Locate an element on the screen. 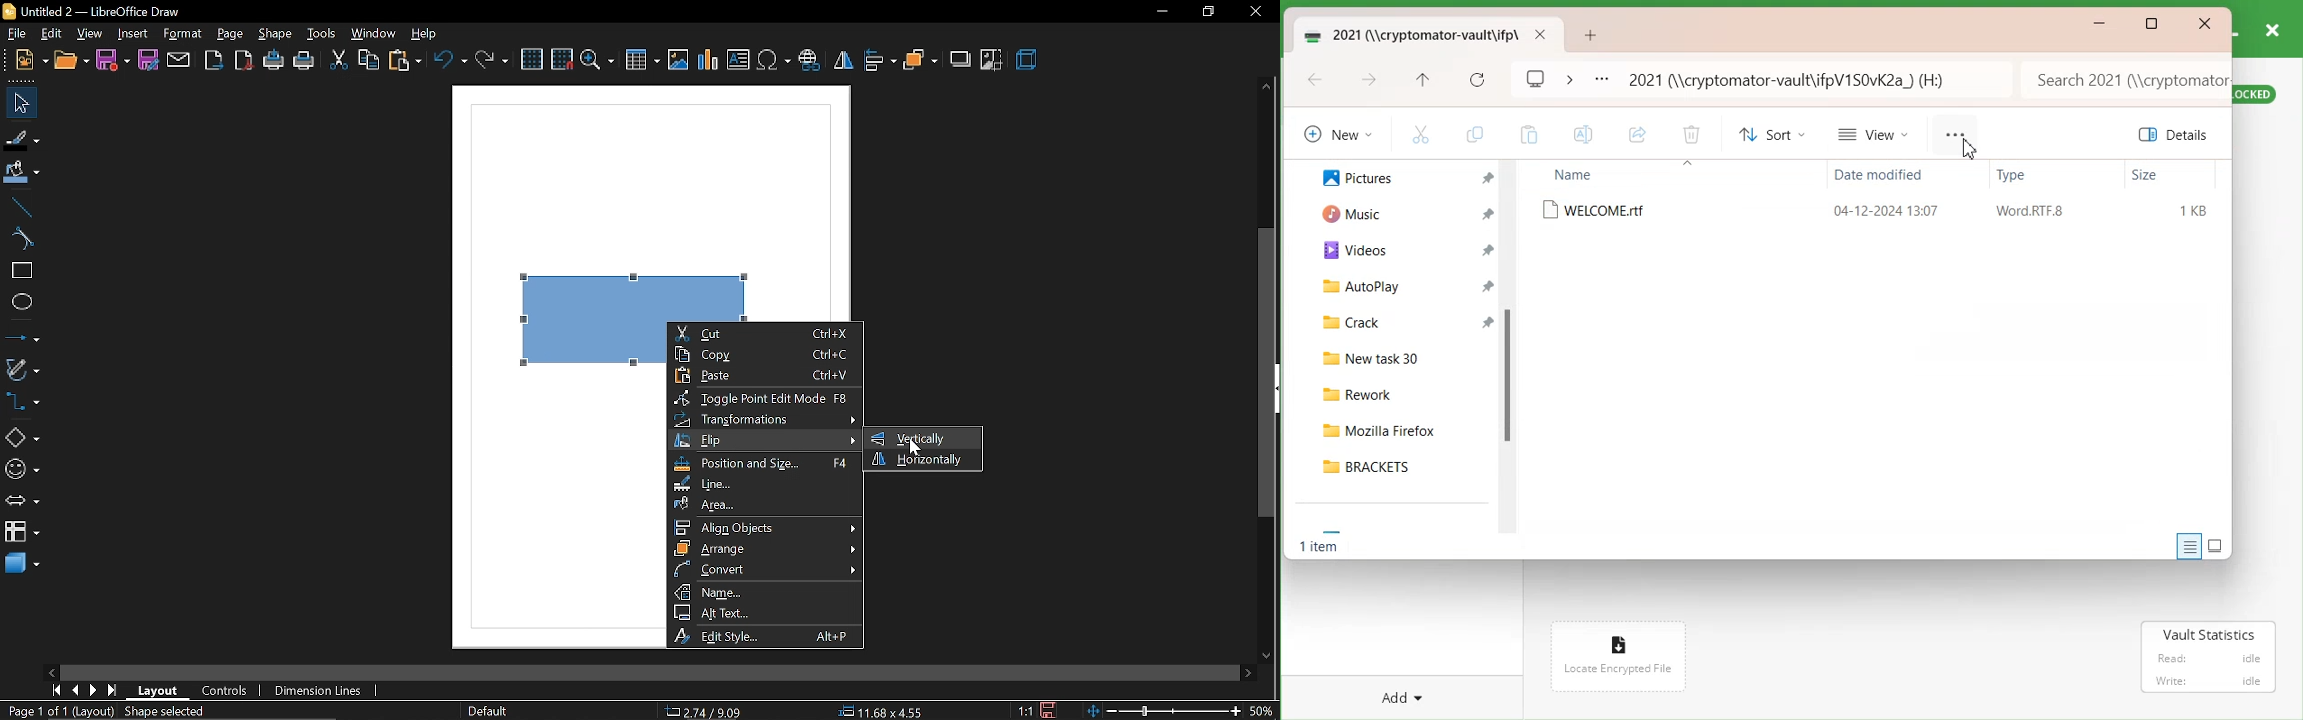 The width and height of the screenshot is (2324, 728). copy is located at coordinates (370, 61).